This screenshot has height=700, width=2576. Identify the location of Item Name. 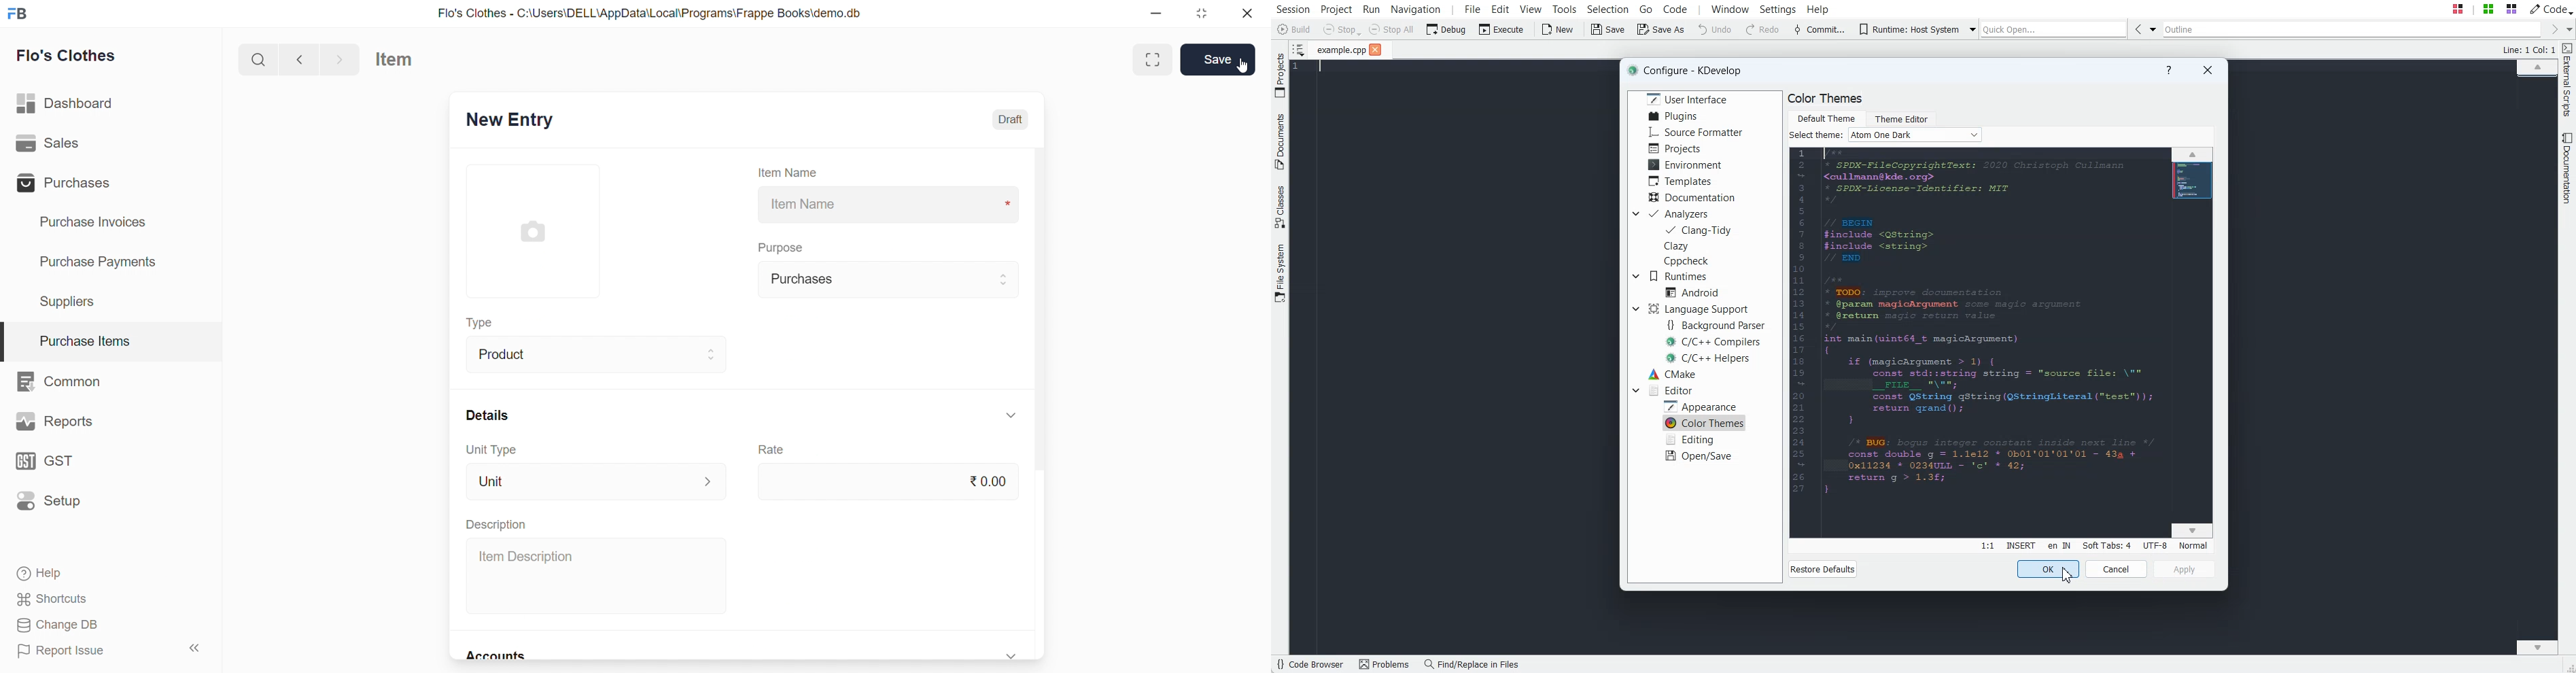
(791, 172).